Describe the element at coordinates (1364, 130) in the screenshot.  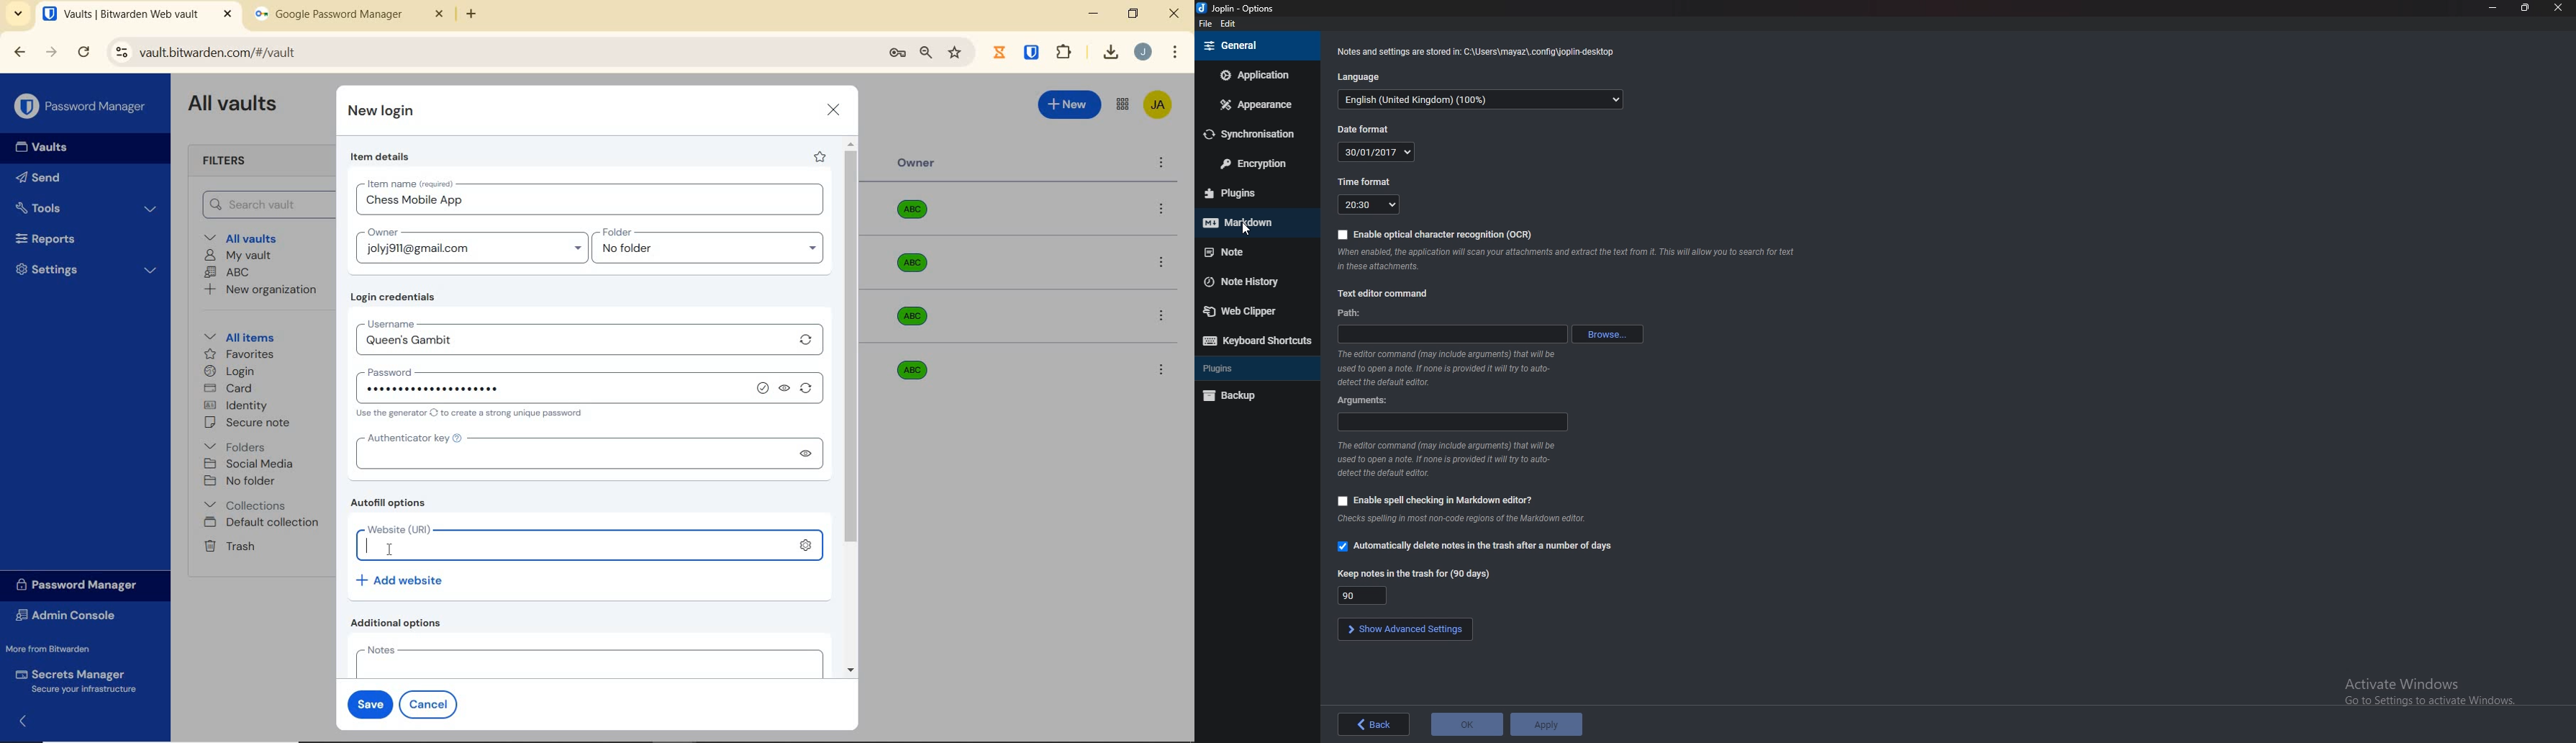
I see `Date format` at that location.